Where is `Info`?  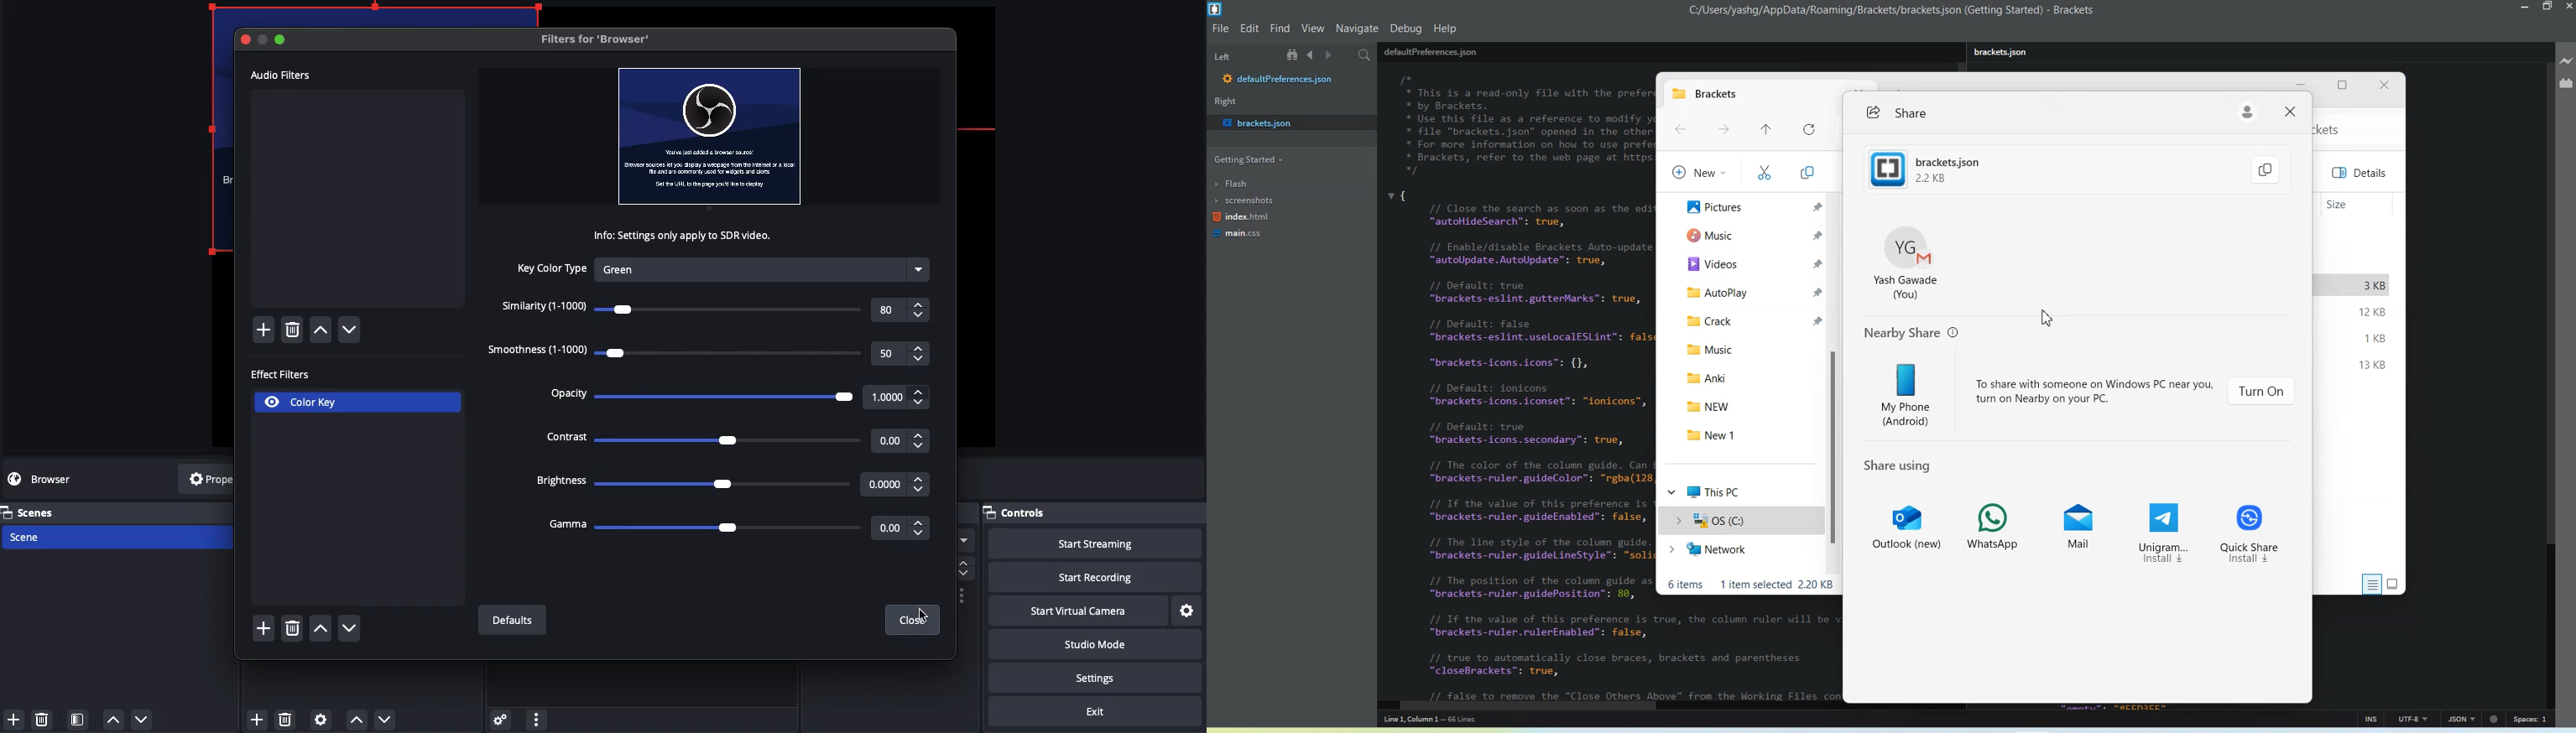 Info is located at coordinates (681, 236).